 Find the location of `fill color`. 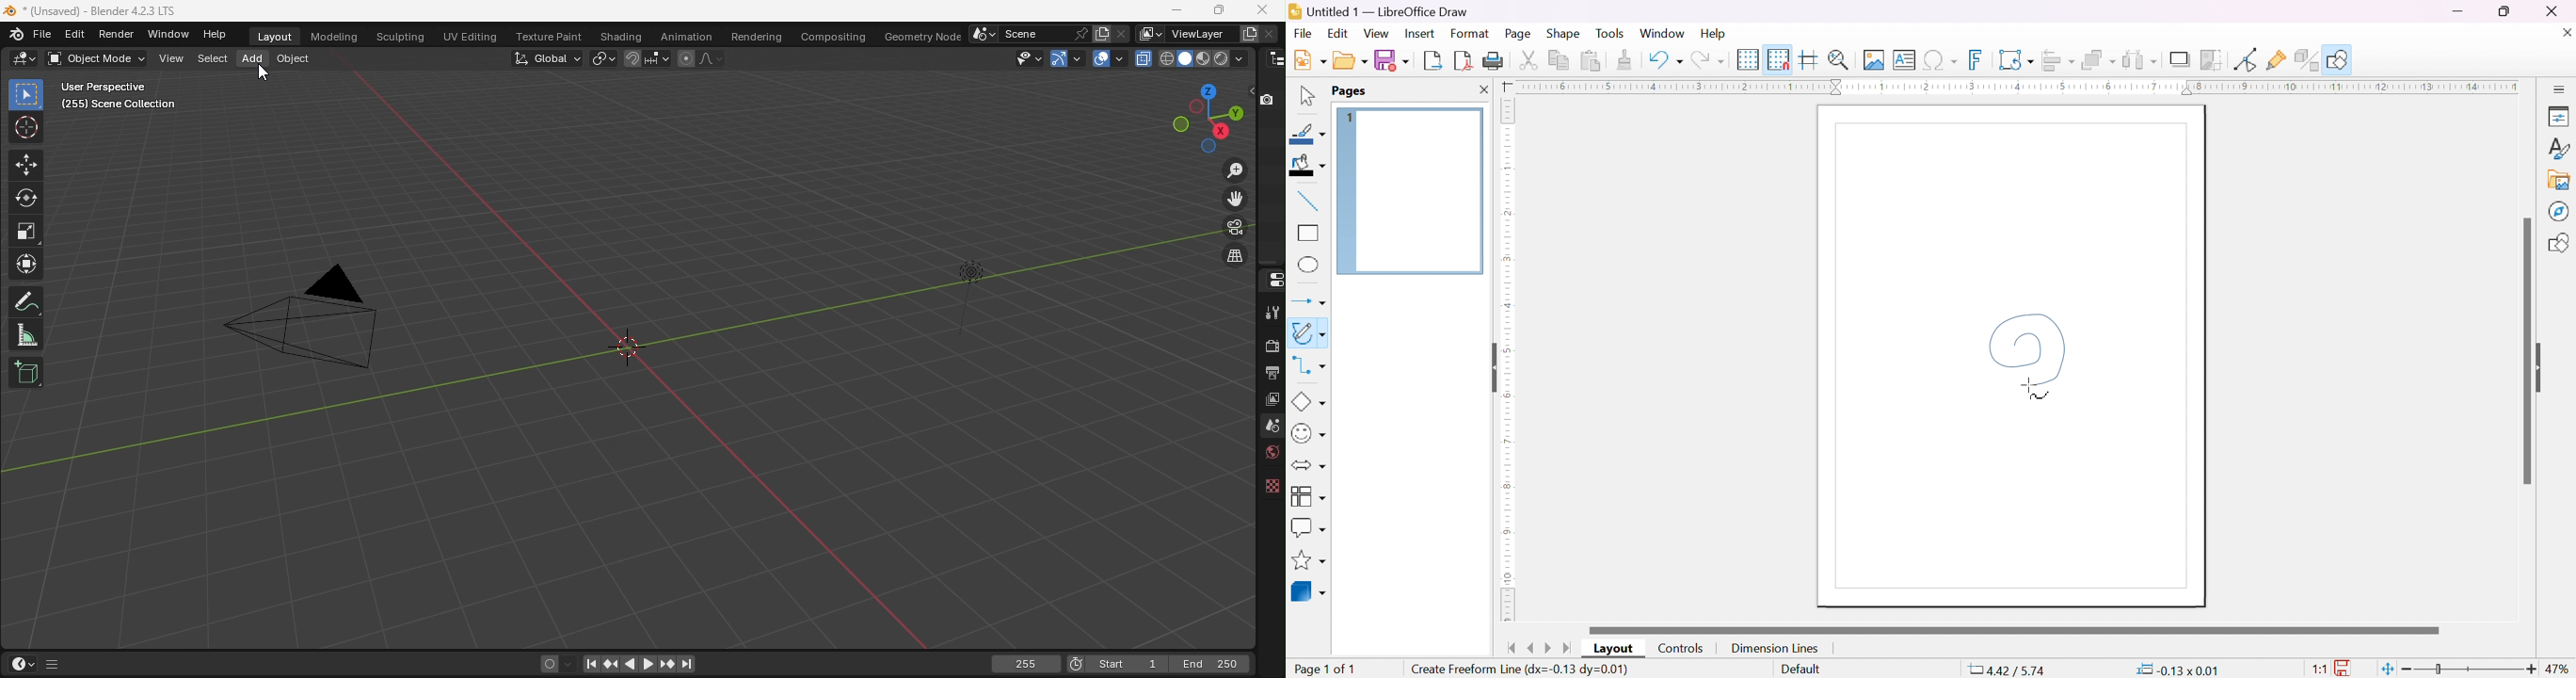

fill color is located at coordinates (1306, 164).